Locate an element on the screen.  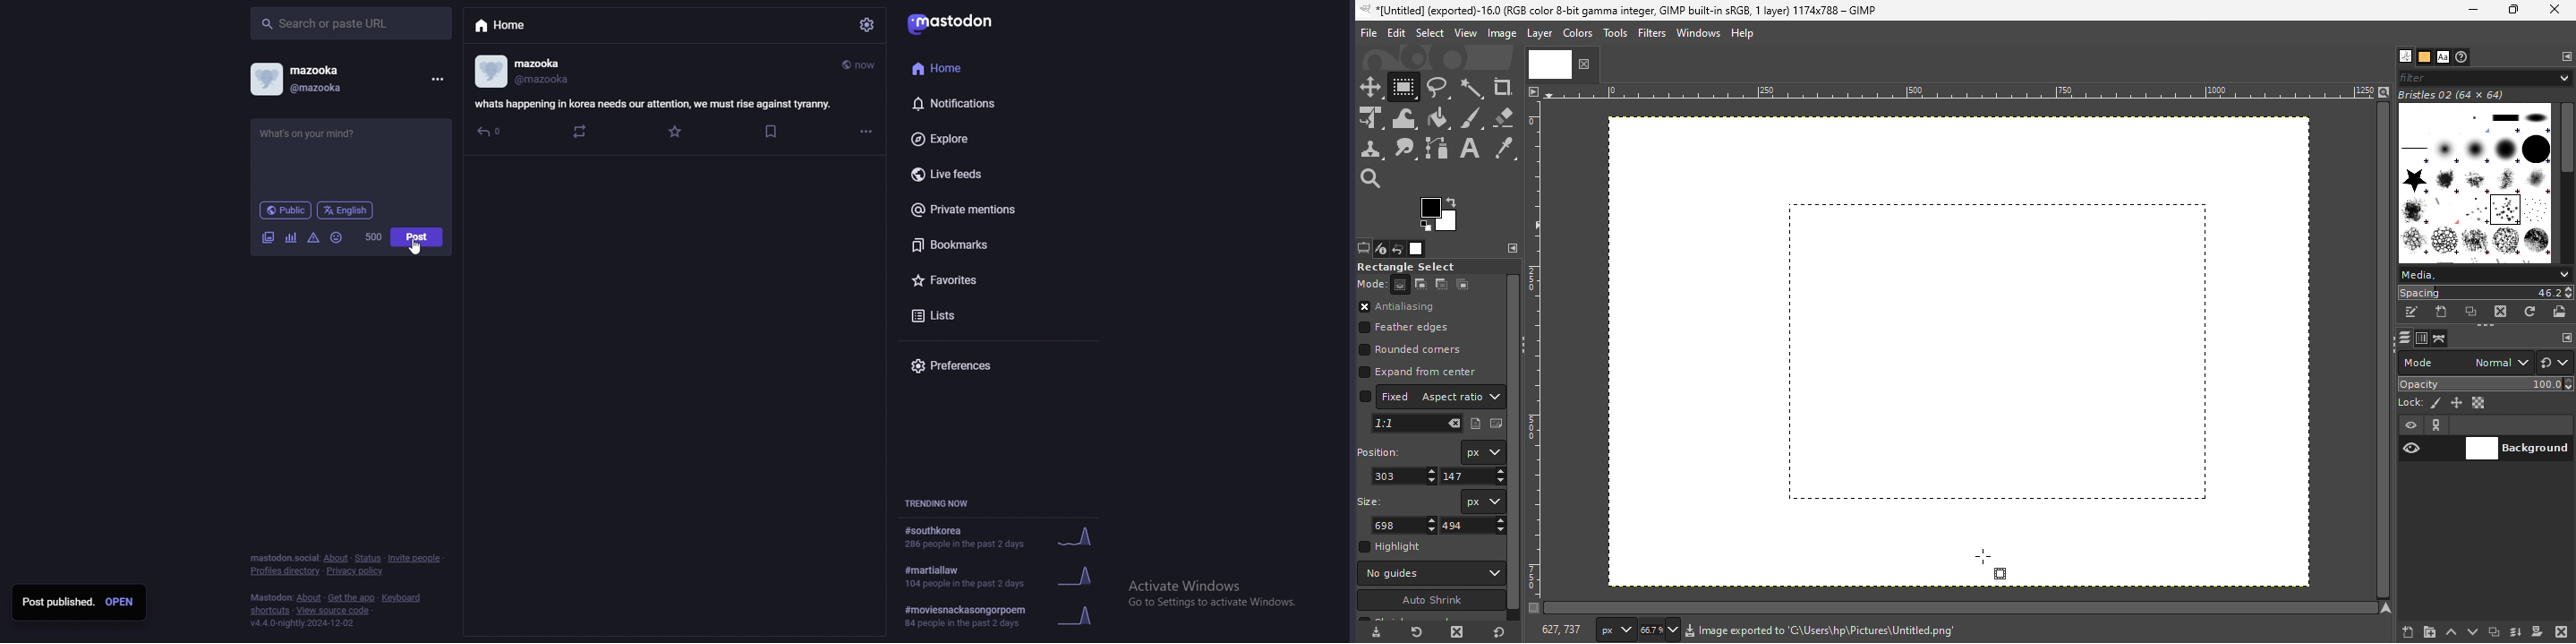
menu is located at coordinates (436, 80).